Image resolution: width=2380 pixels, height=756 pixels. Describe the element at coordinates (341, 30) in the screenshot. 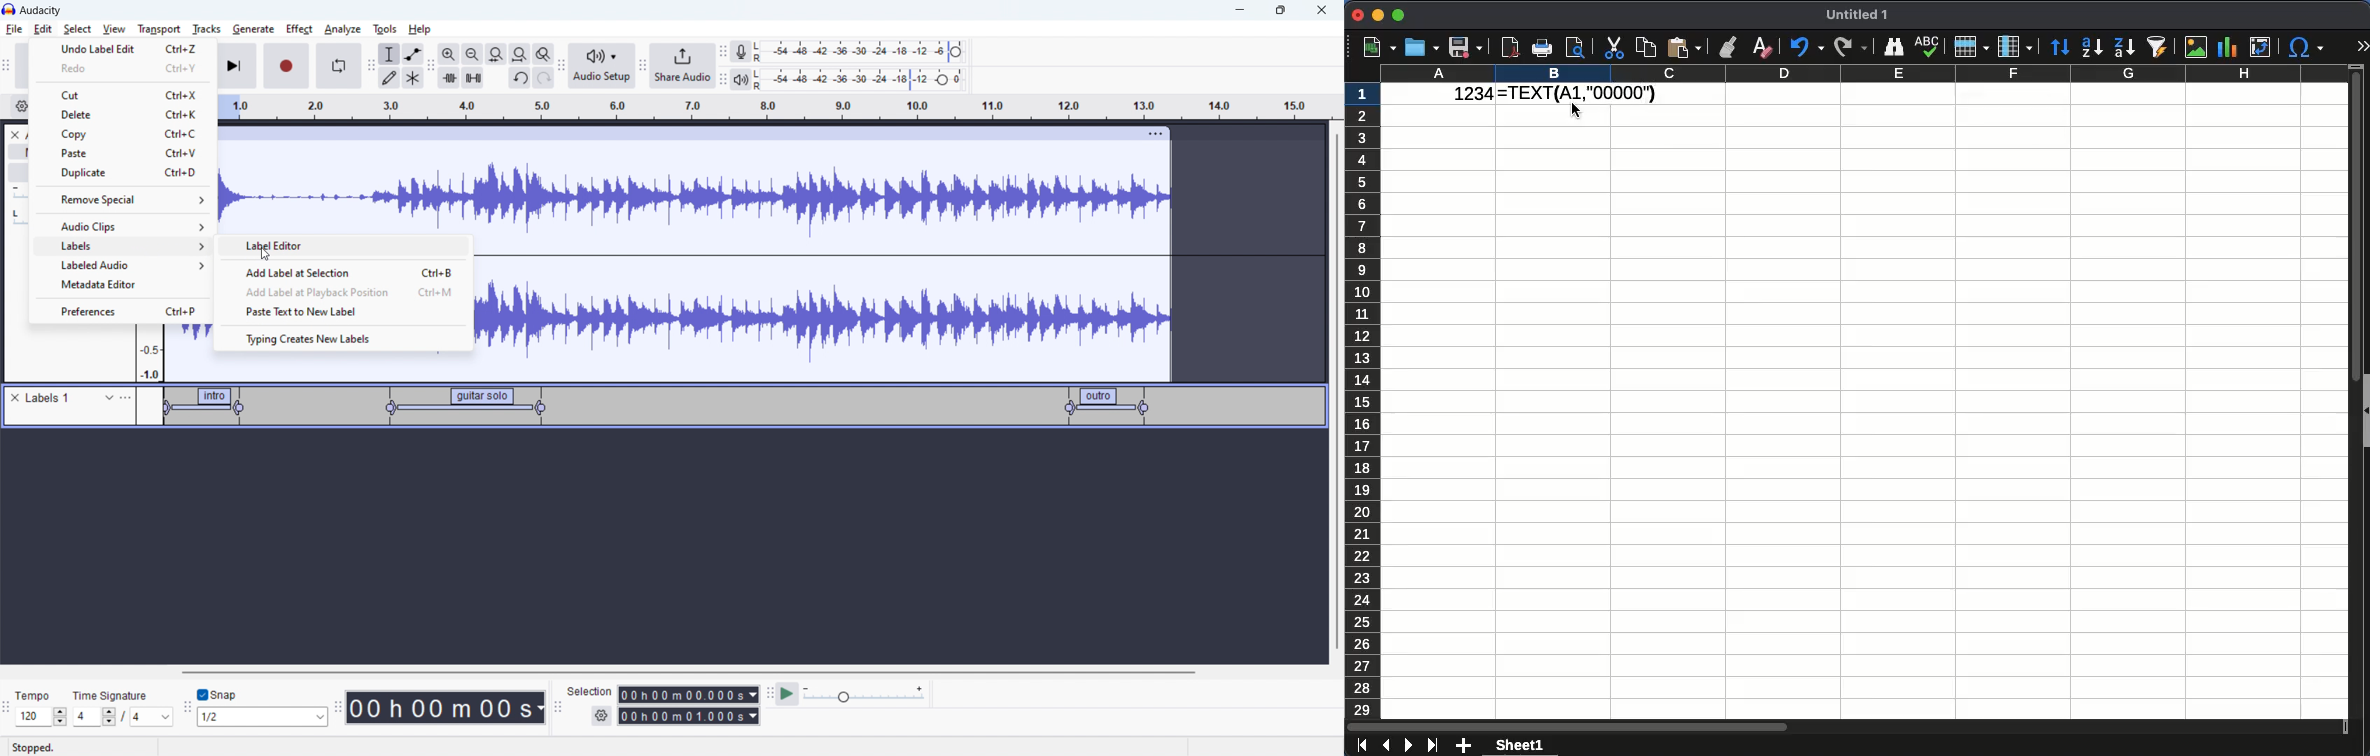

I see `analyze` at that location.